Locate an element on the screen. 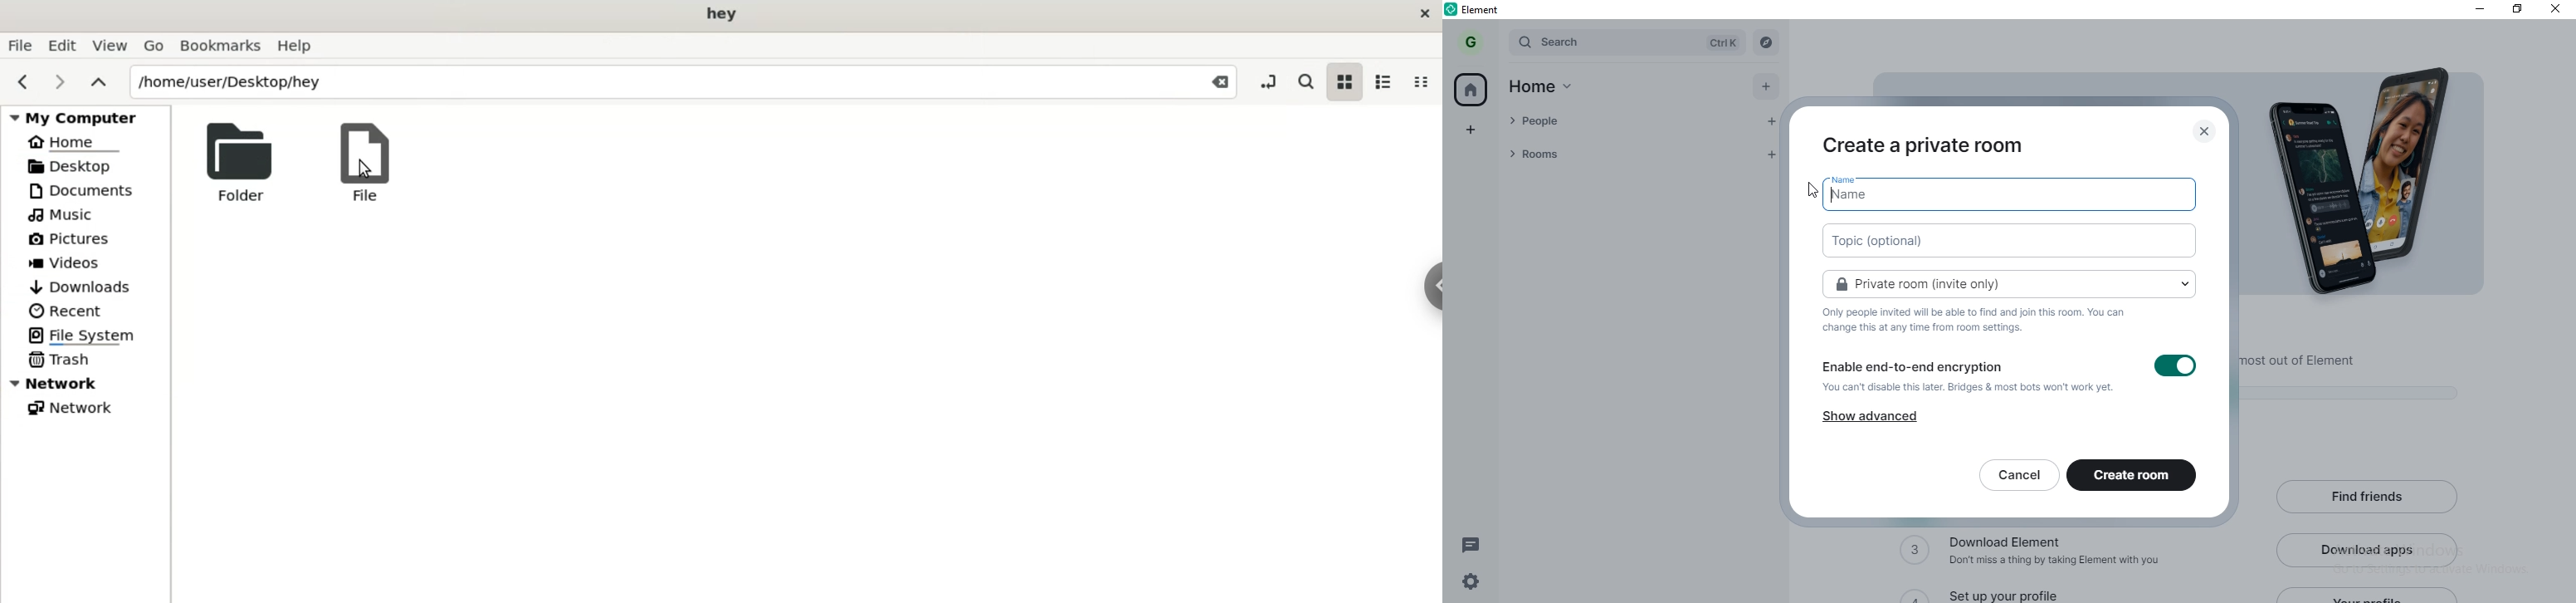 The image size is (2576, 616). cursor is located at coordinates (1806, 190).